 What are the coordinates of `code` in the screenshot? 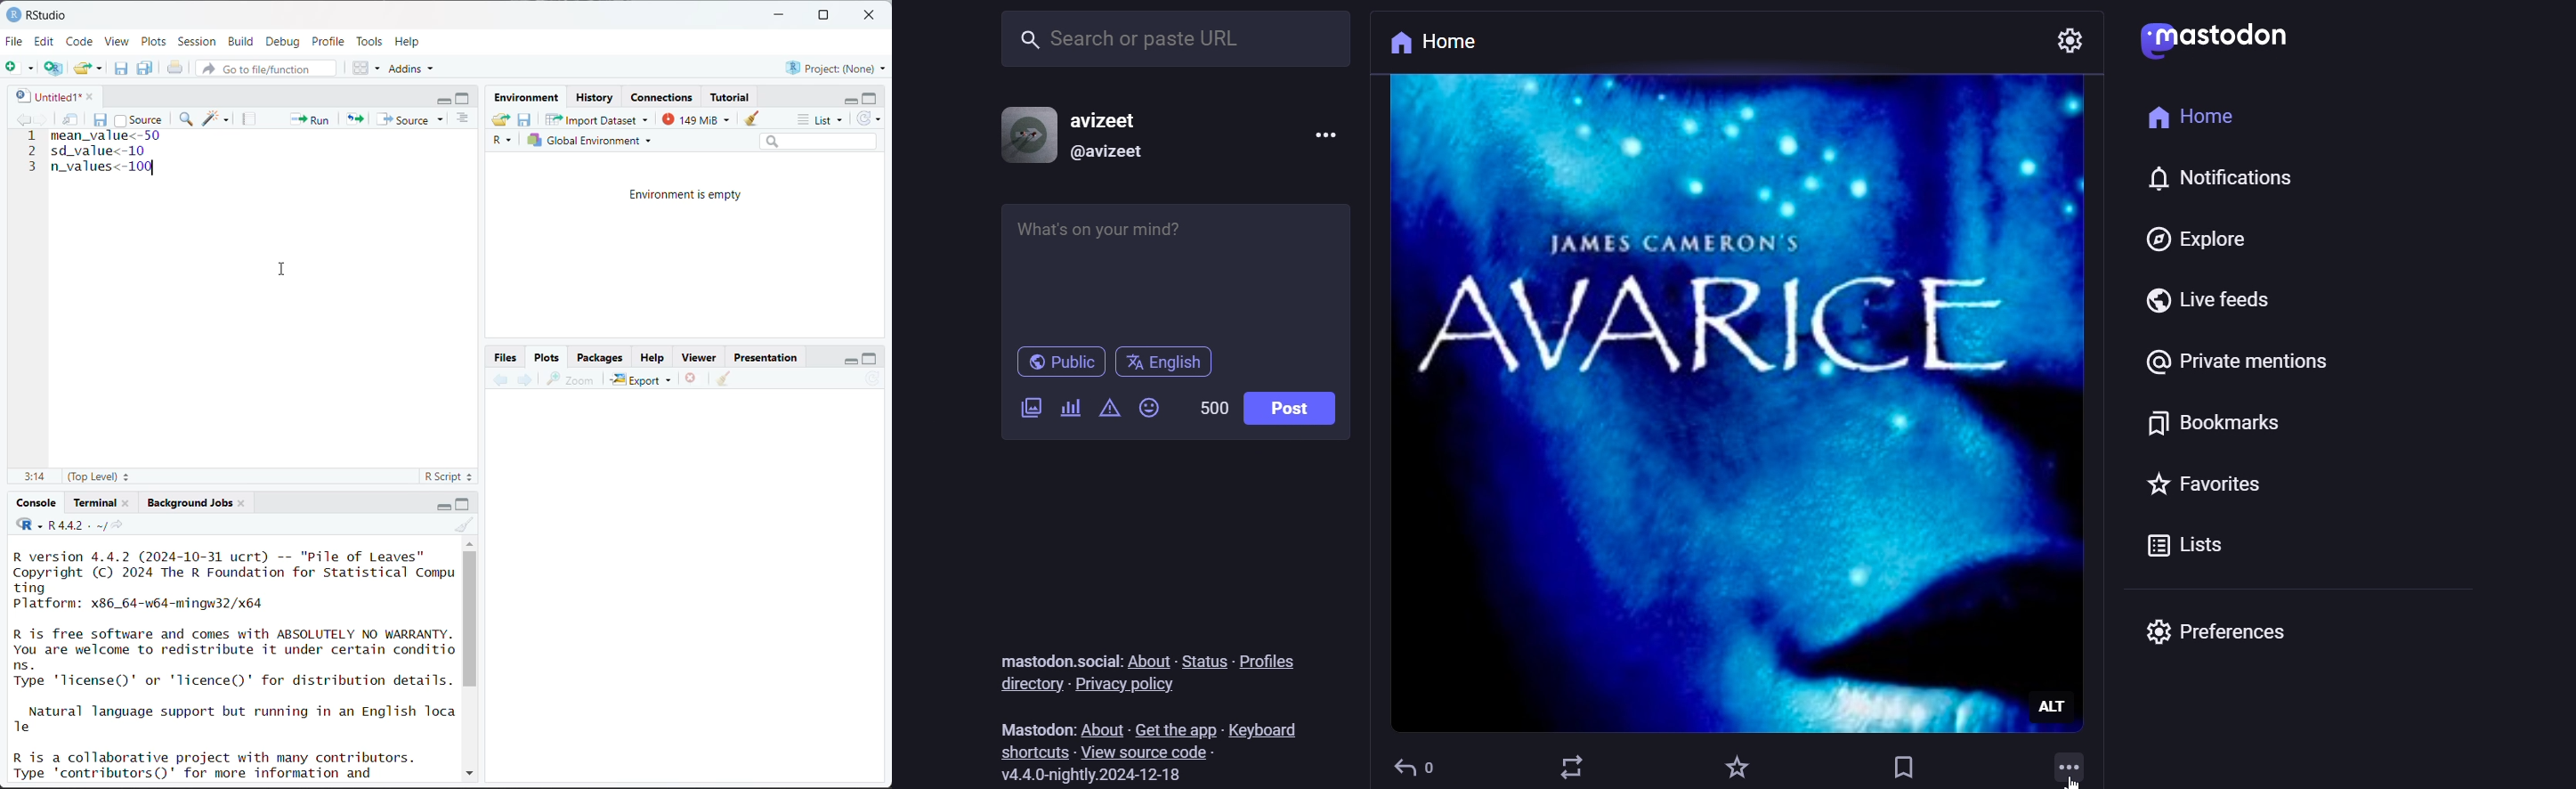 It's located at (29, 525).